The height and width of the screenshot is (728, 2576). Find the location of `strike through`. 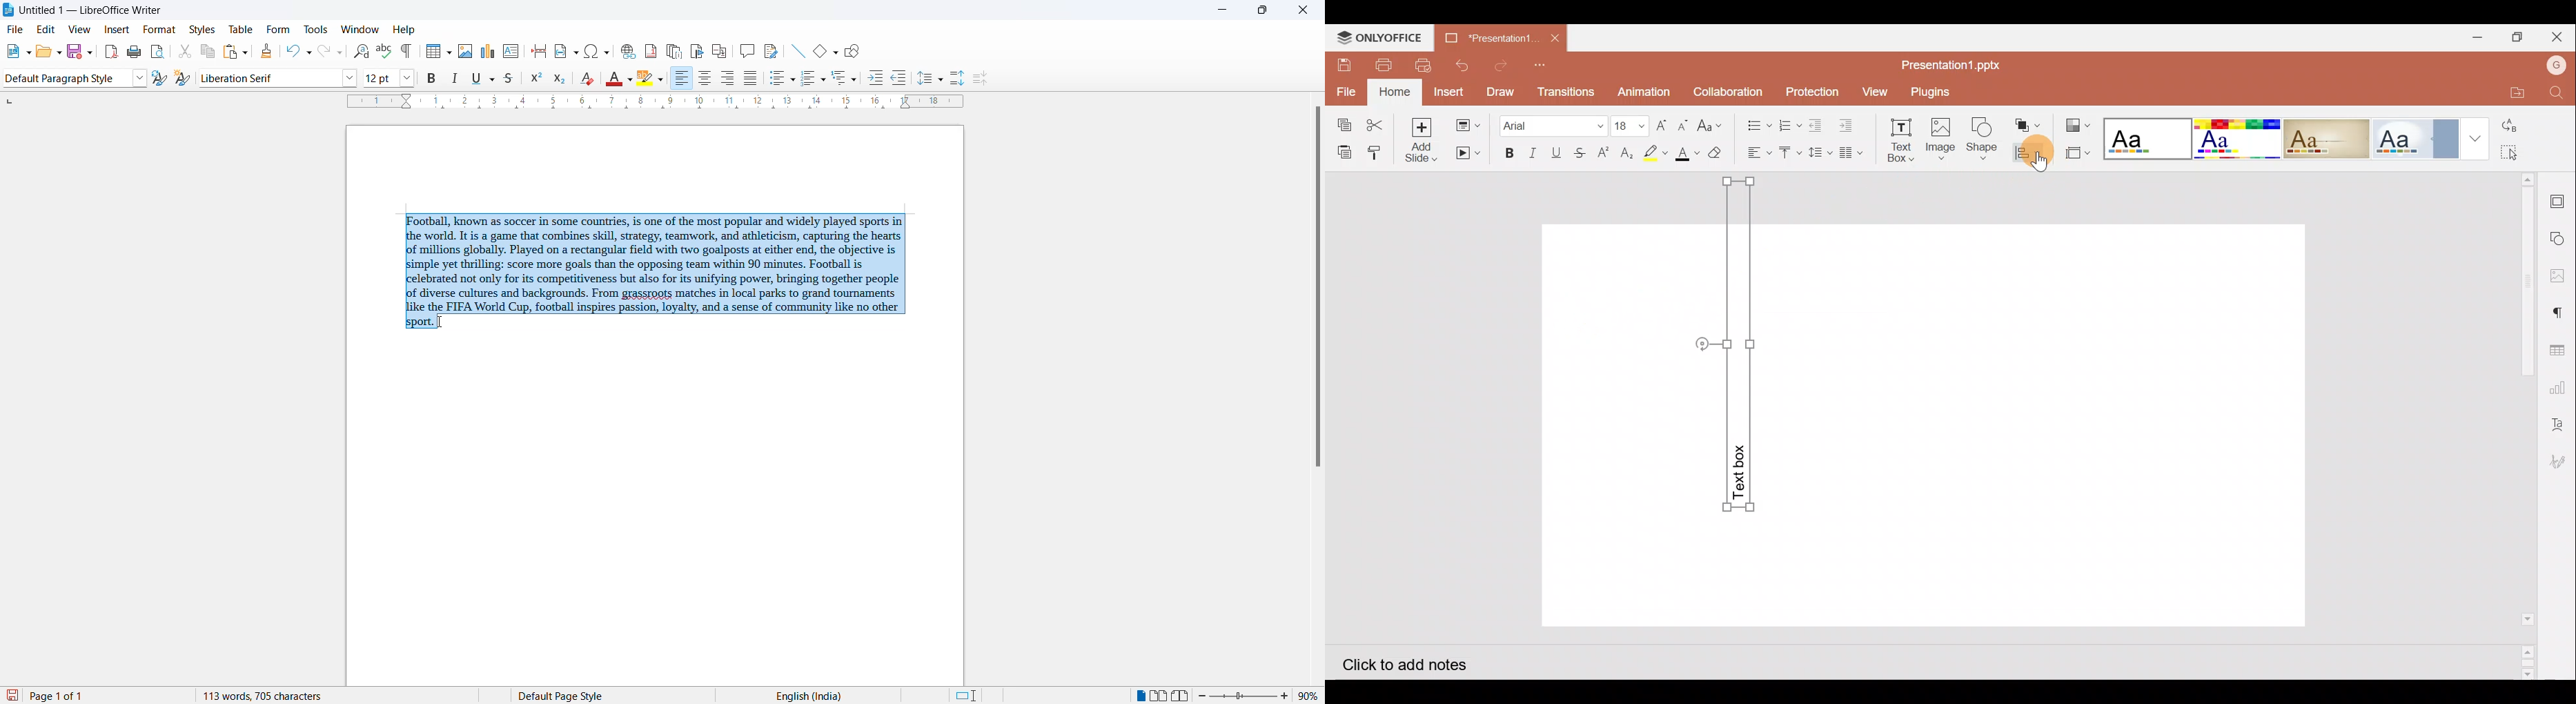

strike through is located at coordinates (509, 77).